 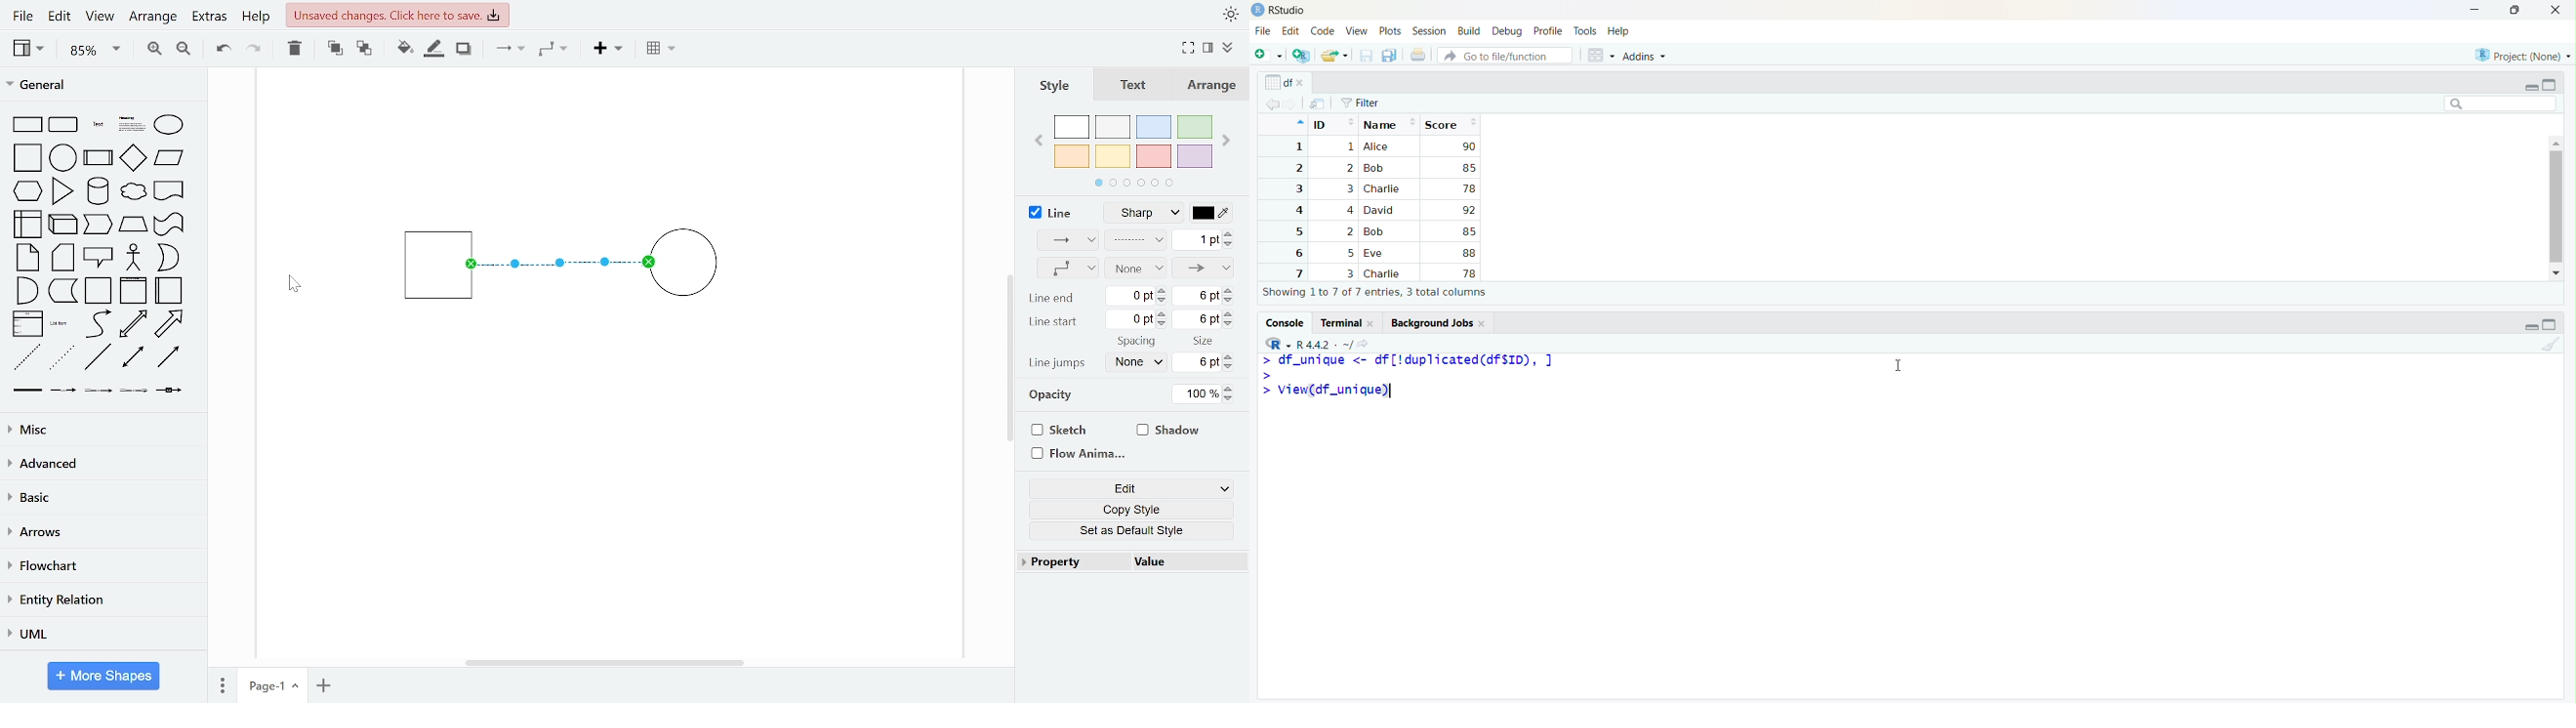 What do you see at coordinates (1284, 322) in the screenshot?
I see `console` at bounding box center [1284, 322].